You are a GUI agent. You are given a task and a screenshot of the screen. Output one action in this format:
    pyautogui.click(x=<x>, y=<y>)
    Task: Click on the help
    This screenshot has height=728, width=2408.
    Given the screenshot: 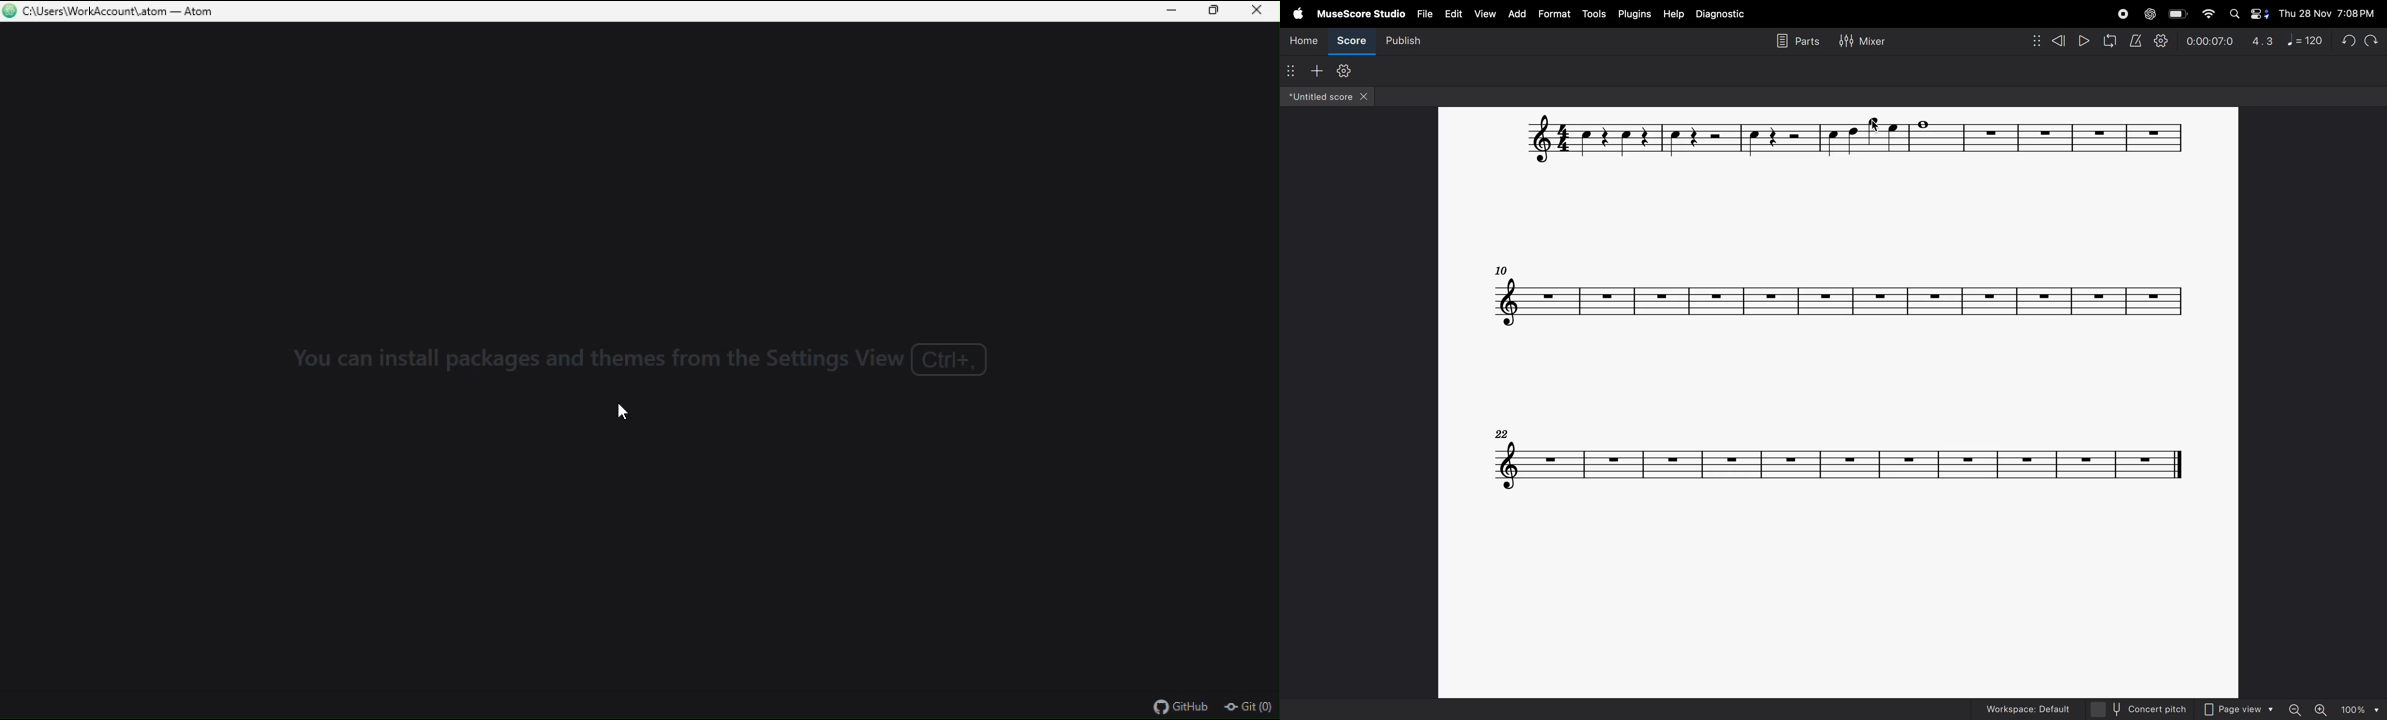 What is the action you would take?
    pyautogui.click(x=1675, y=14)
    